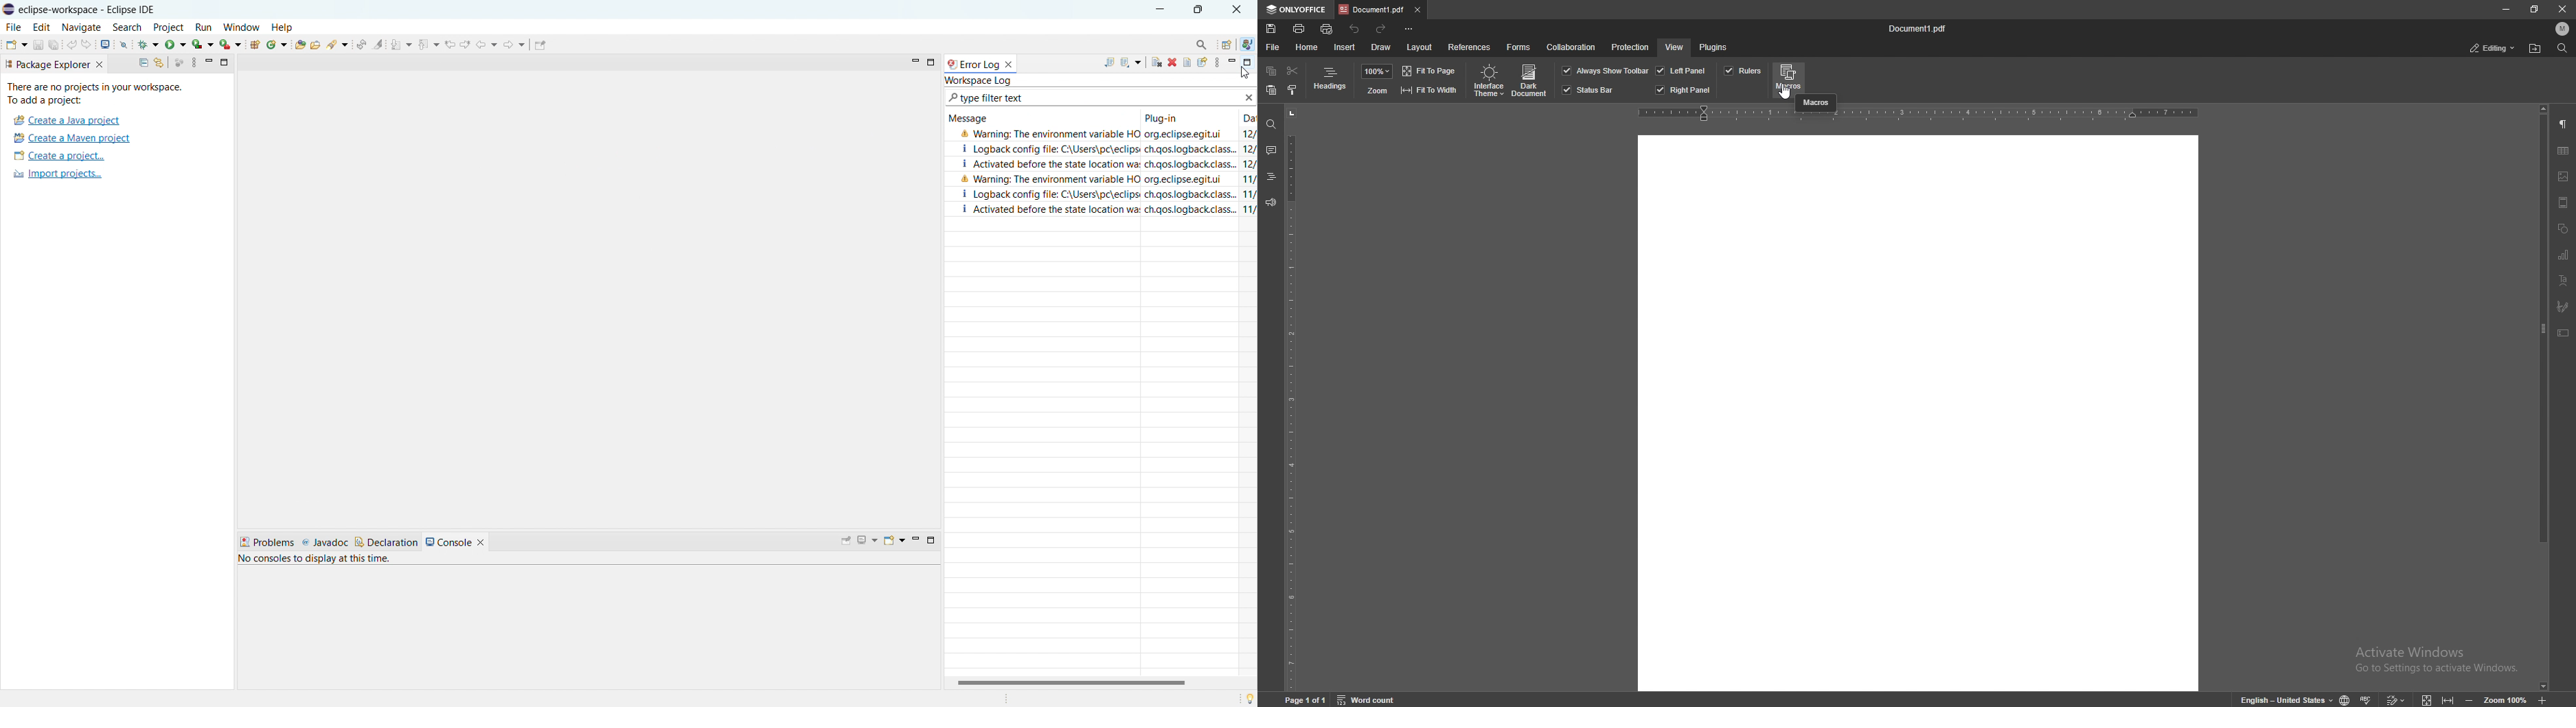  What do you see at coordinates (2534, 10) in the screenshot?
I see `resize` at bounding box center [2534, 10].